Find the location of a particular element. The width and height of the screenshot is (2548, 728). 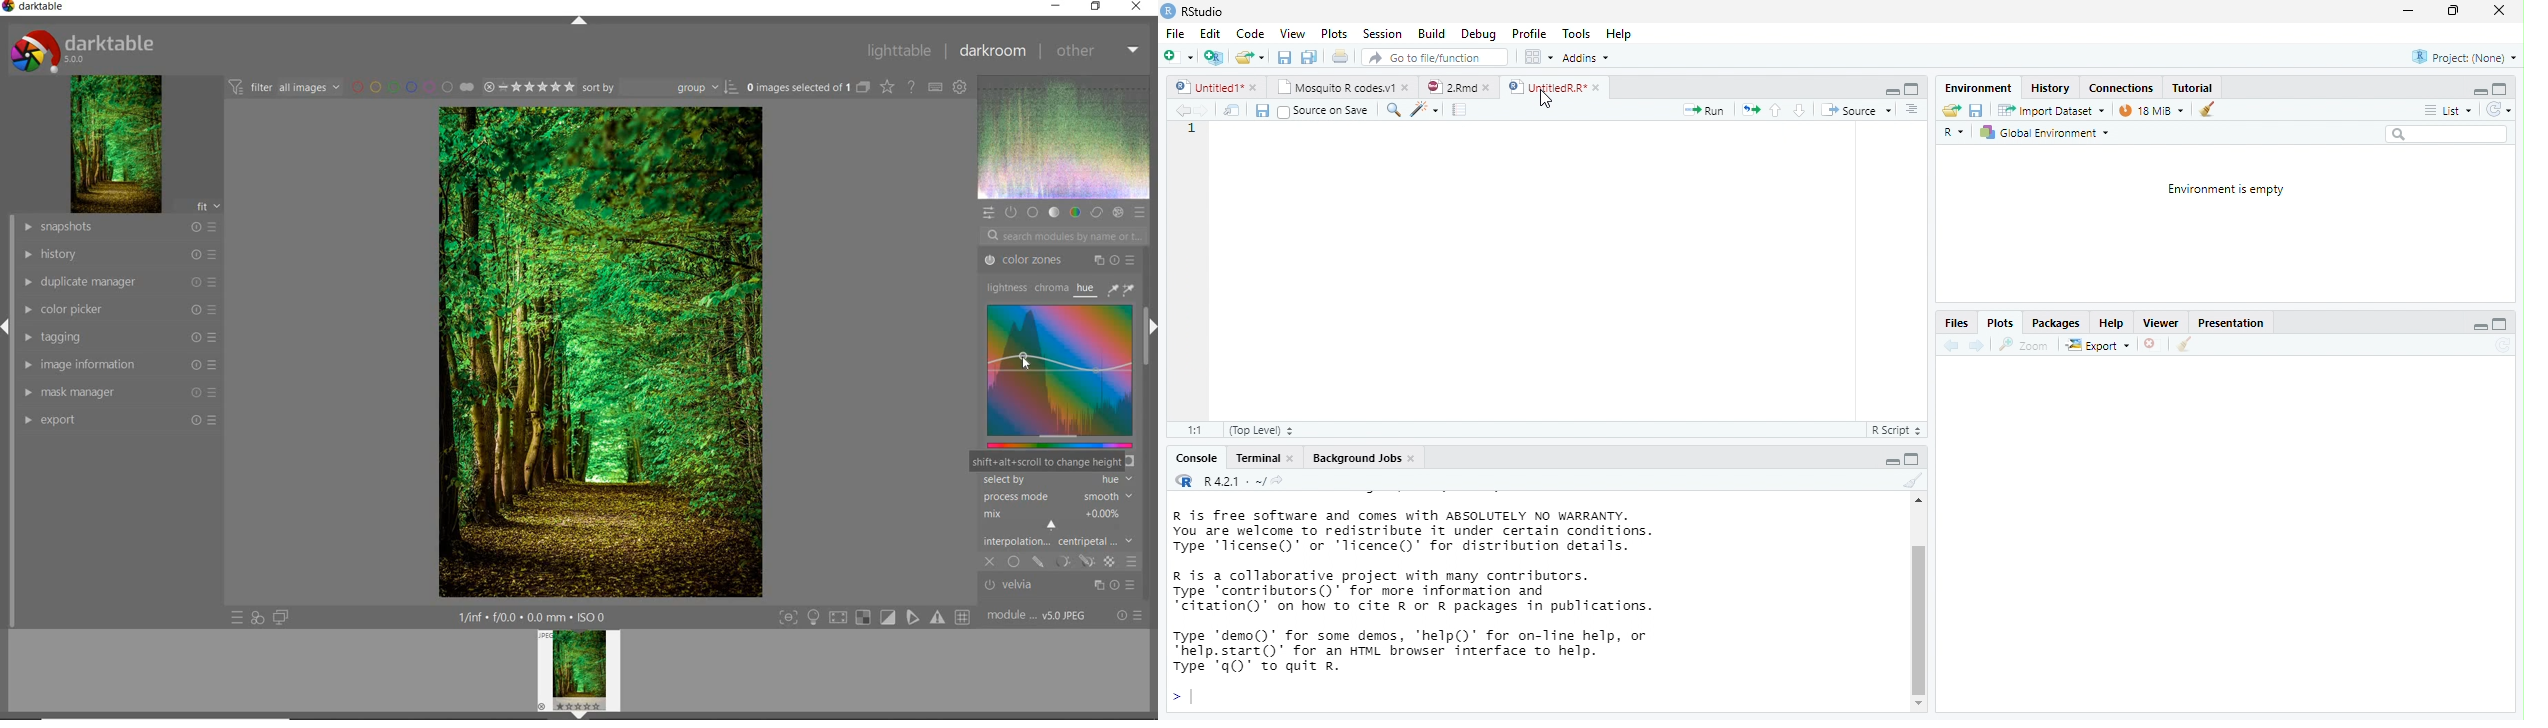

vertical scrollbar is located at coordinates (1919, 619).